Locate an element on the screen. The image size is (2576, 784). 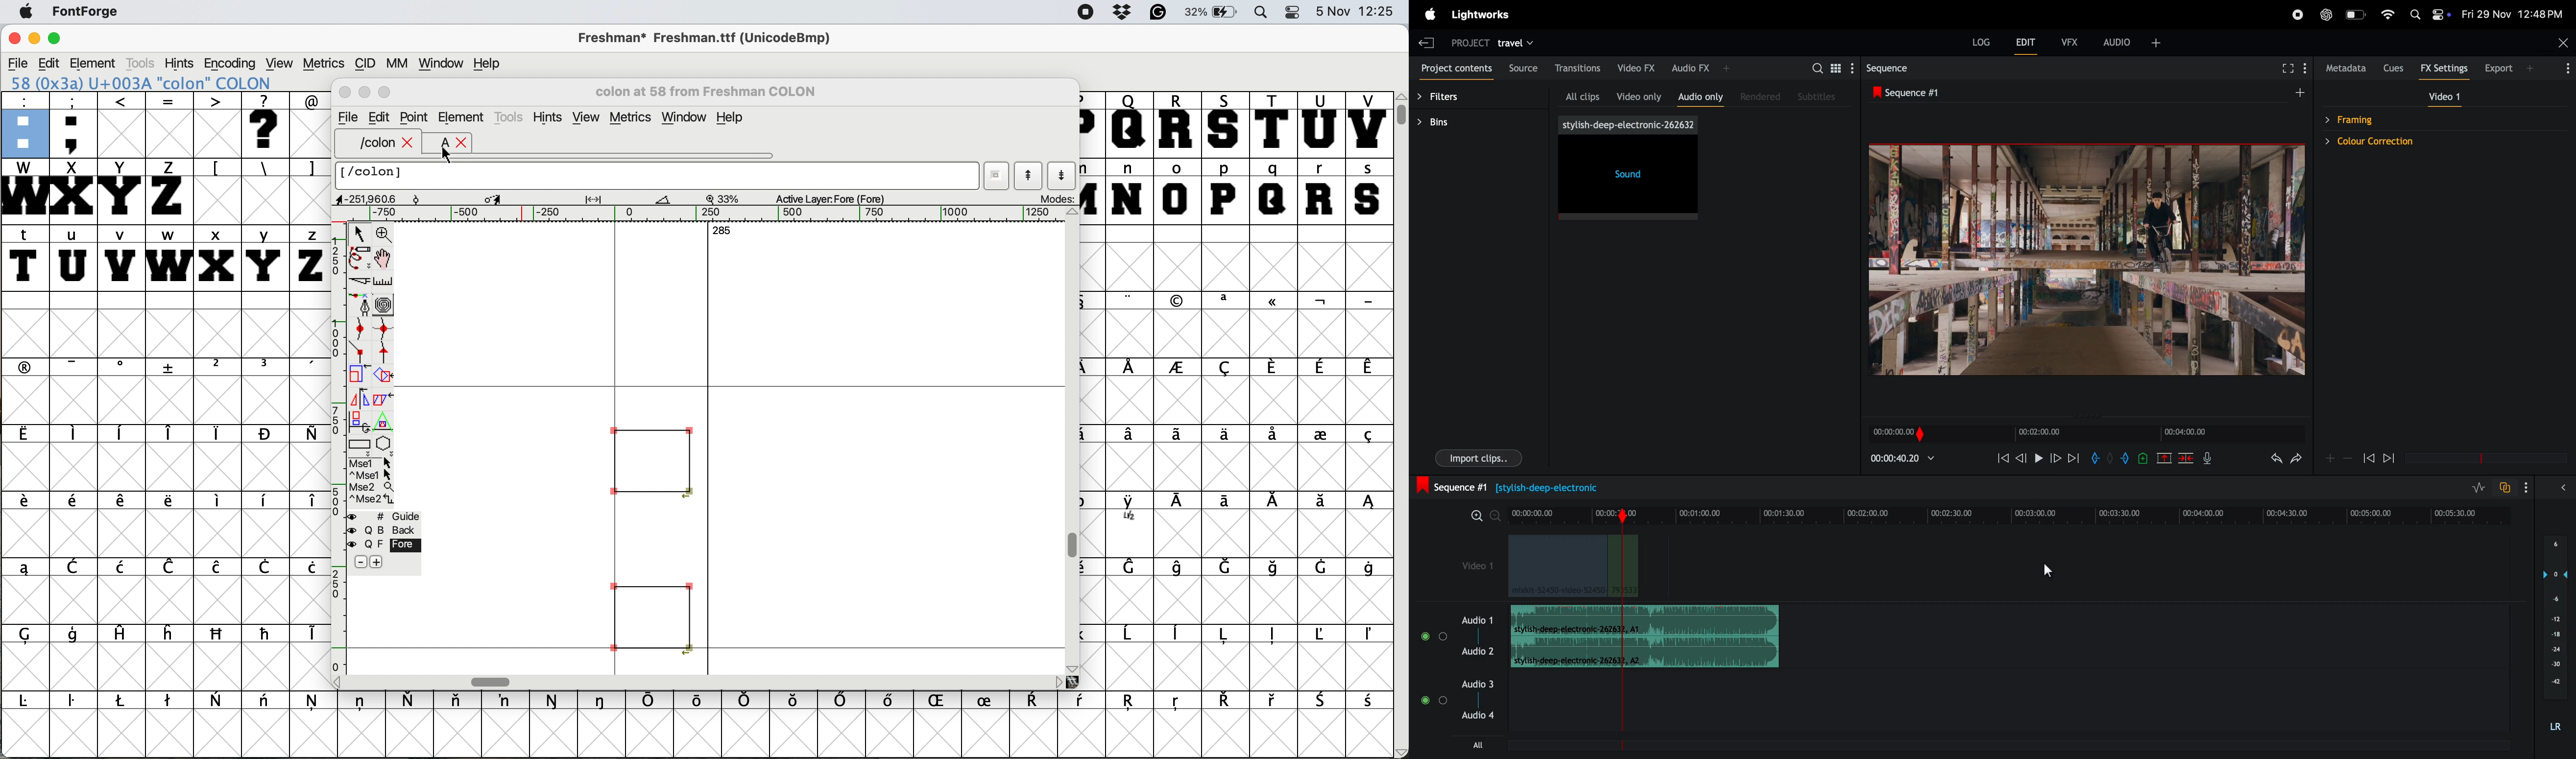
video 1 is located at coordinates (1475, 568).